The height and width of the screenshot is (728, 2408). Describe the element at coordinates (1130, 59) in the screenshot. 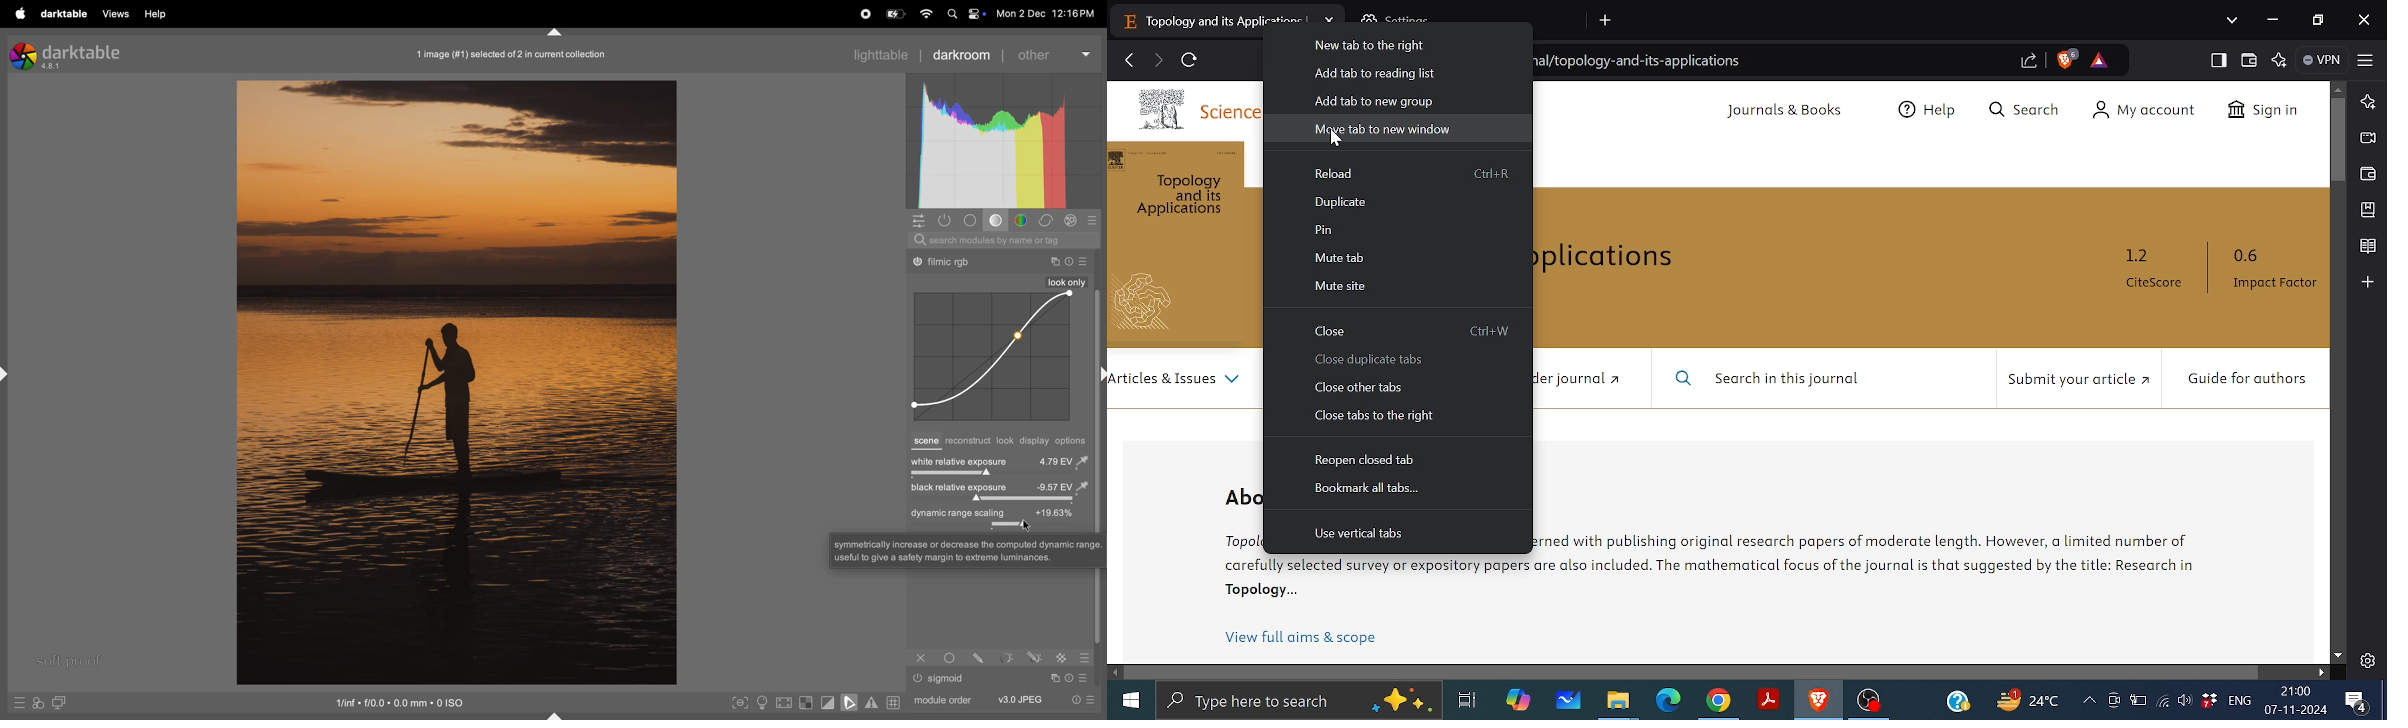

I see `Go back` at that location.